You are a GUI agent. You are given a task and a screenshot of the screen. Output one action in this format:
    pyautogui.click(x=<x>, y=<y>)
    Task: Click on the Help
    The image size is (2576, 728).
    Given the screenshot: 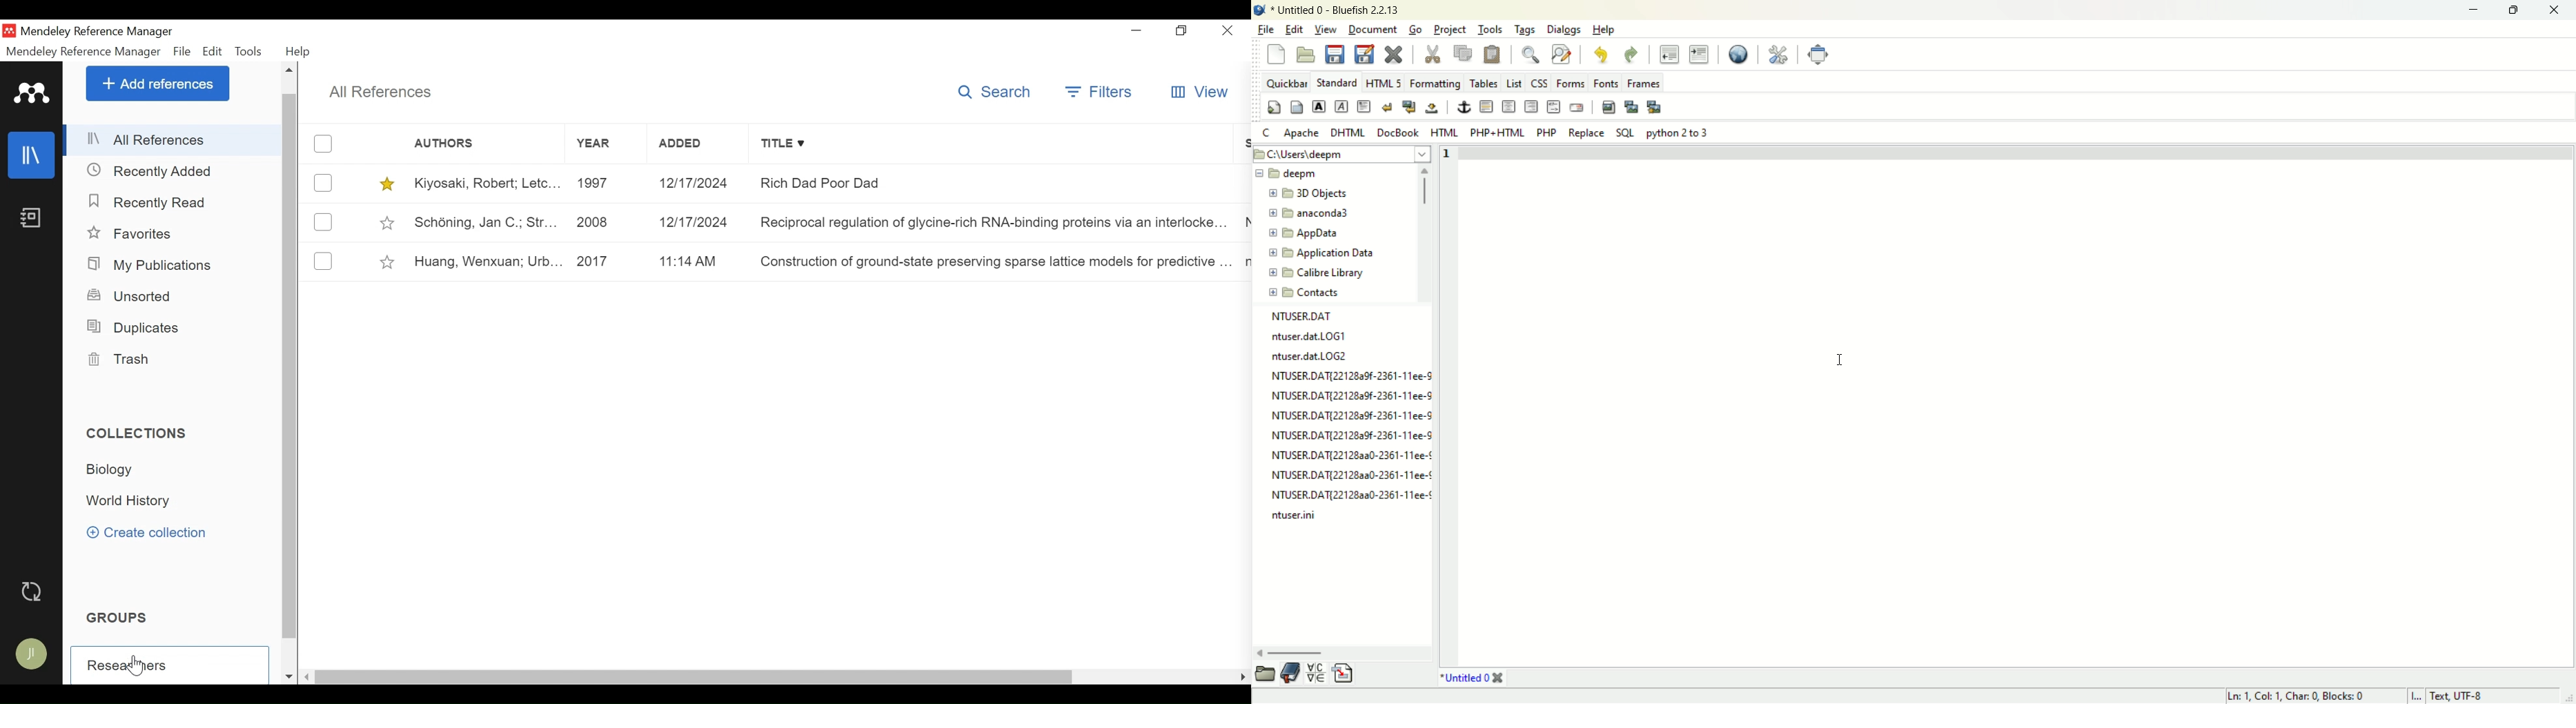 What is the action you would take?
    pyautogui.click(x=300, y=51)
    